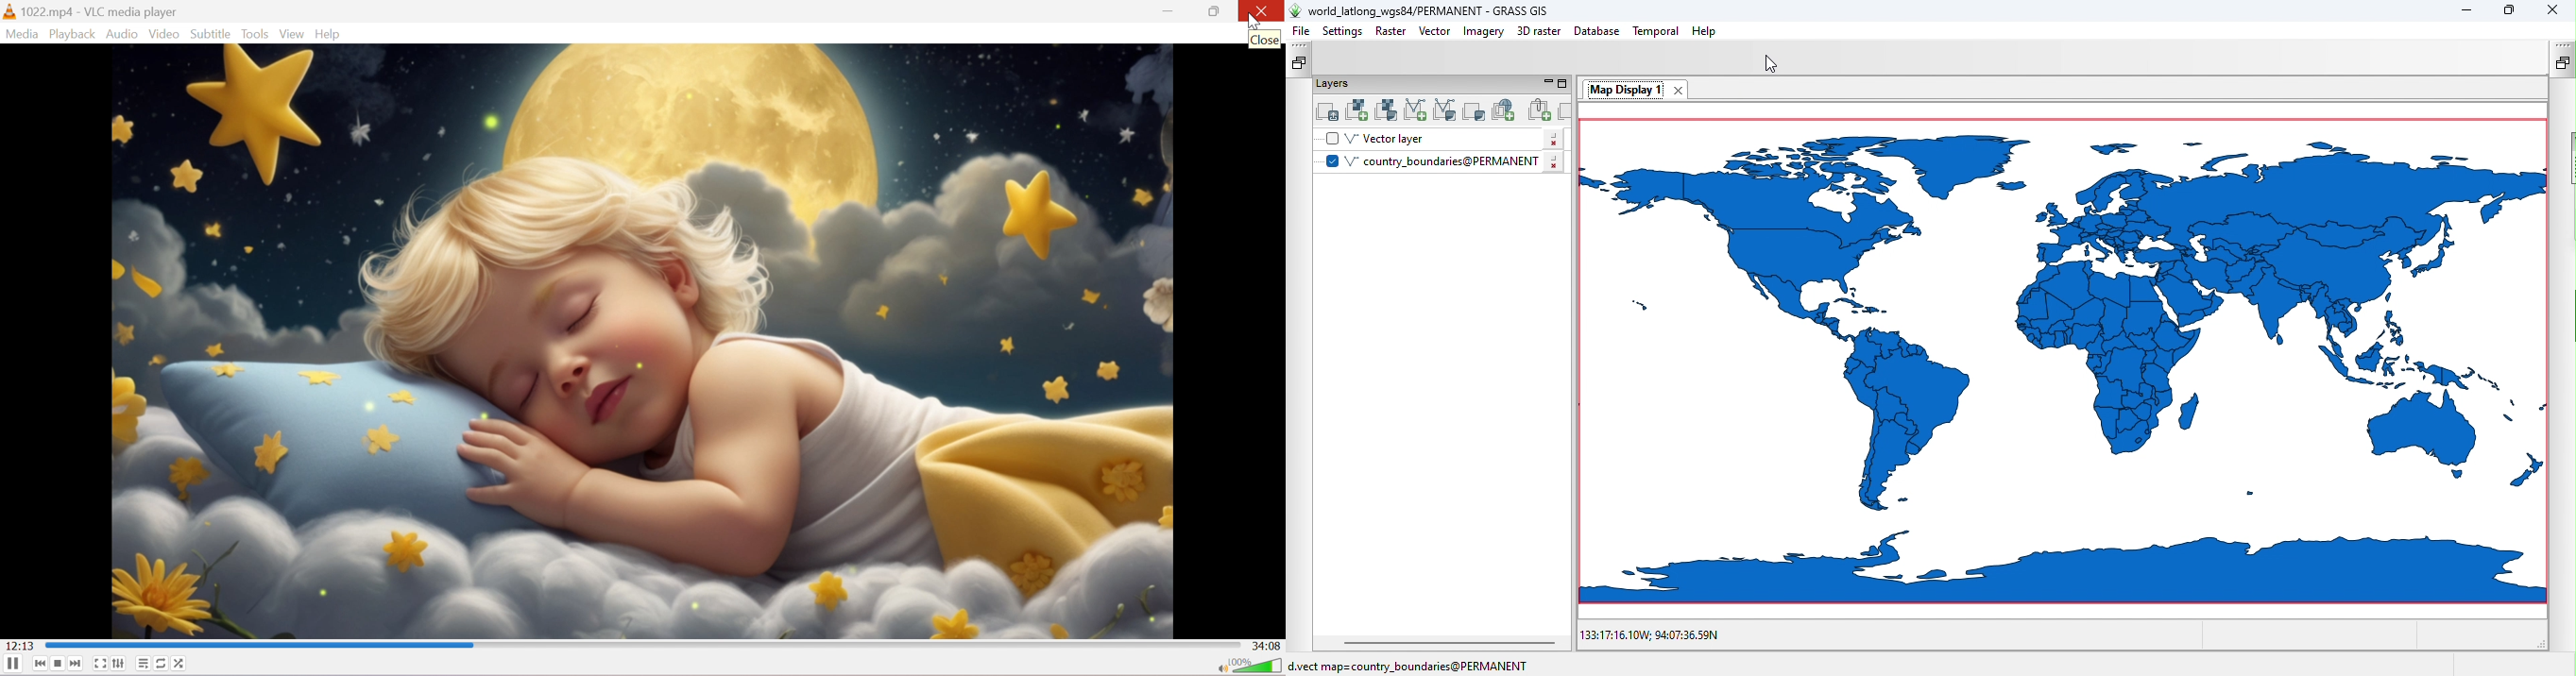 Image resolution: width=2576 pixels, height=700 pixels. Describe the element at coordinates (21, 35) in the screenshot. I see `Media` at that location.